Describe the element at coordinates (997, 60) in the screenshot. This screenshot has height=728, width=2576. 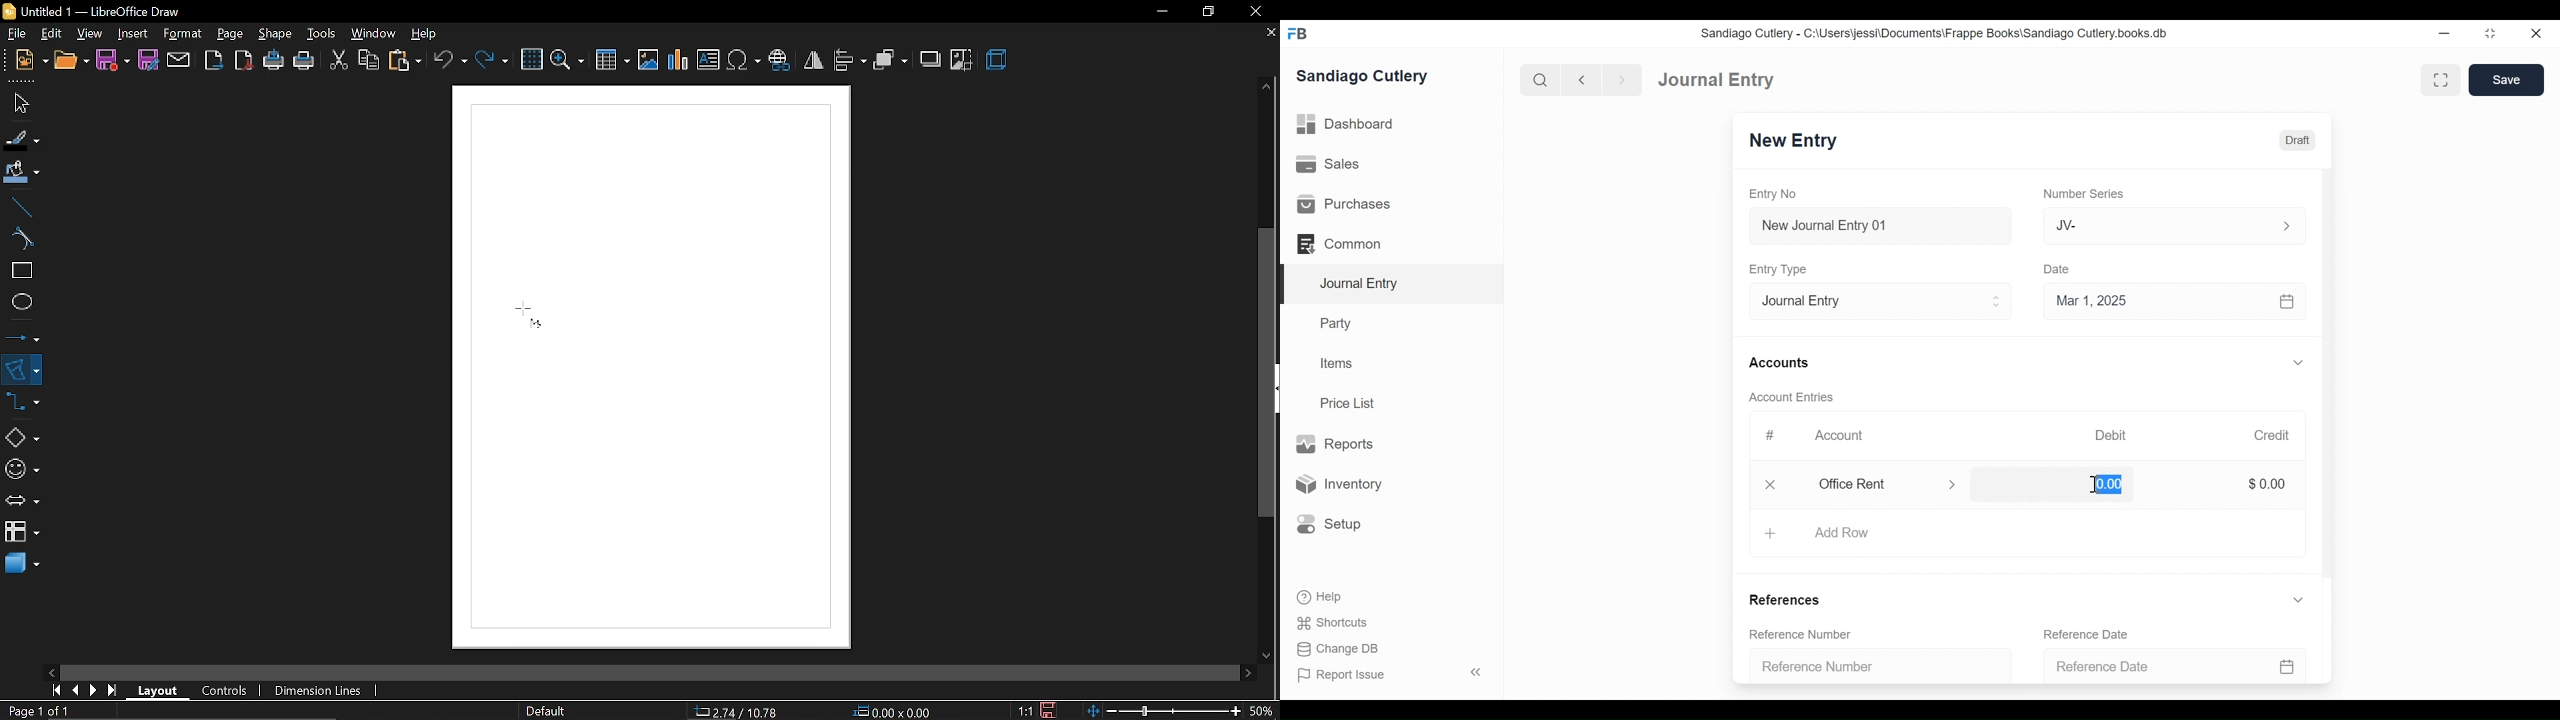
I see `3d effect` at that location.